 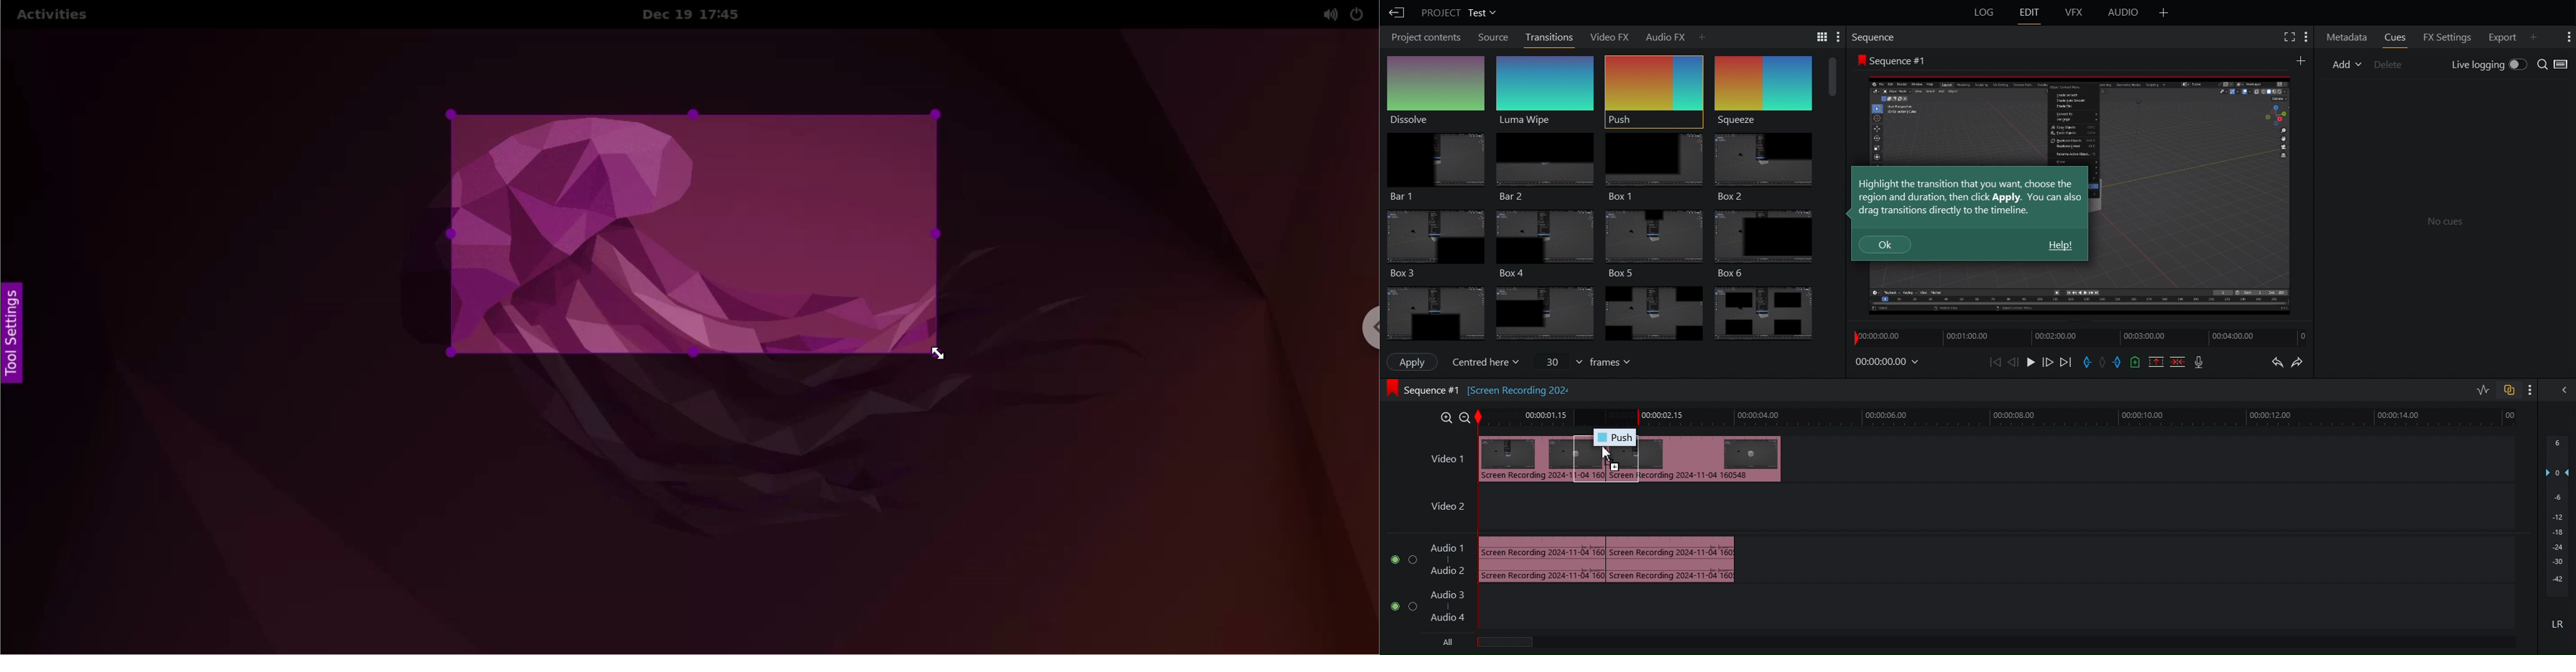 I want to click on Remove Marker, so click(x=2105, y=362).